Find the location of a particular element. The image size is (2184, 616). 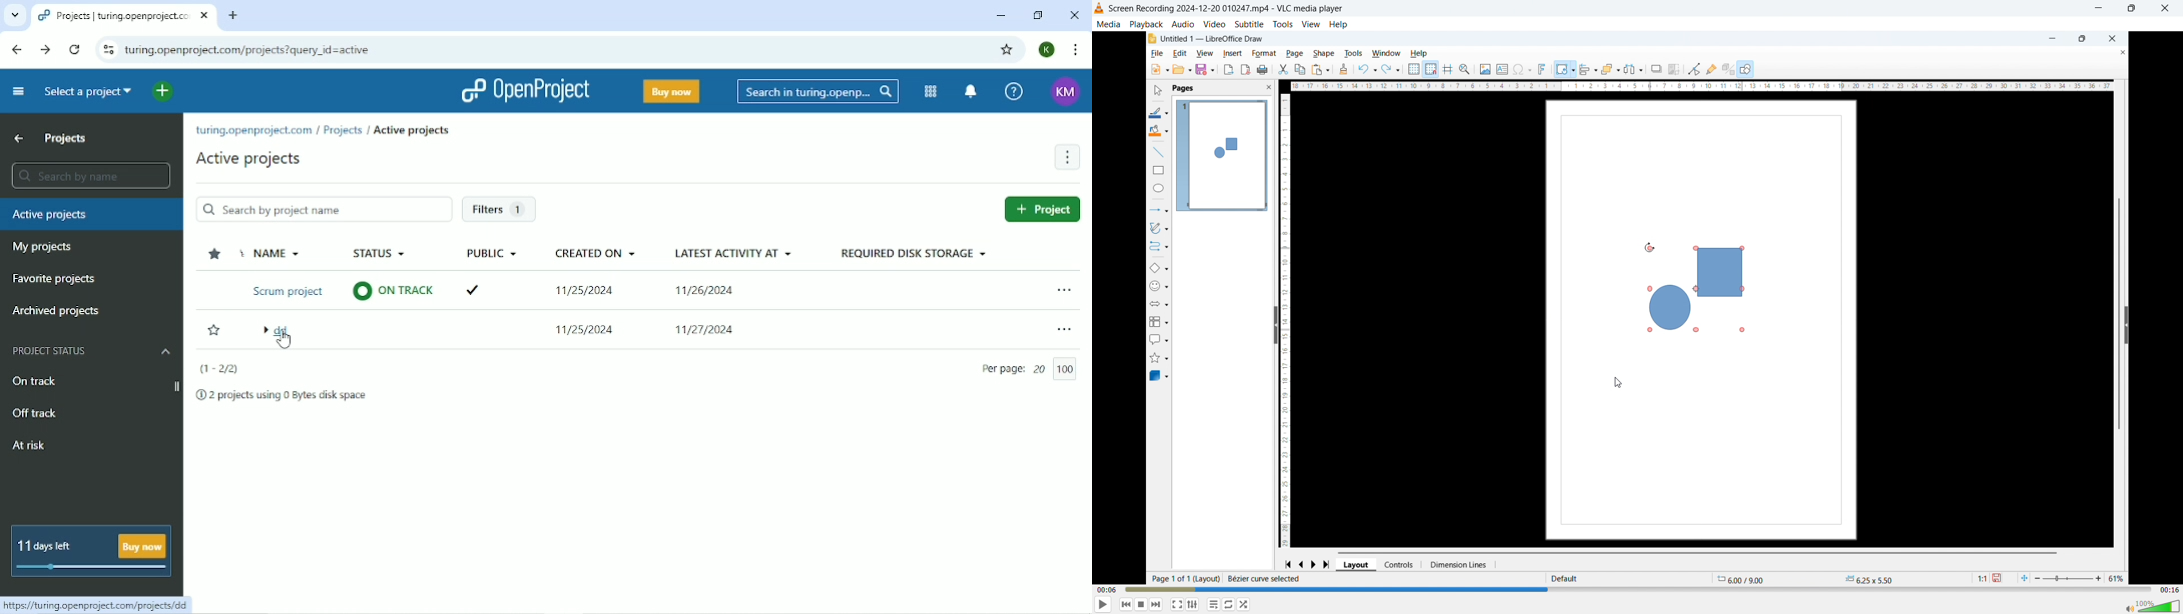

Stop playing  is located at coordinates (1141, 604).